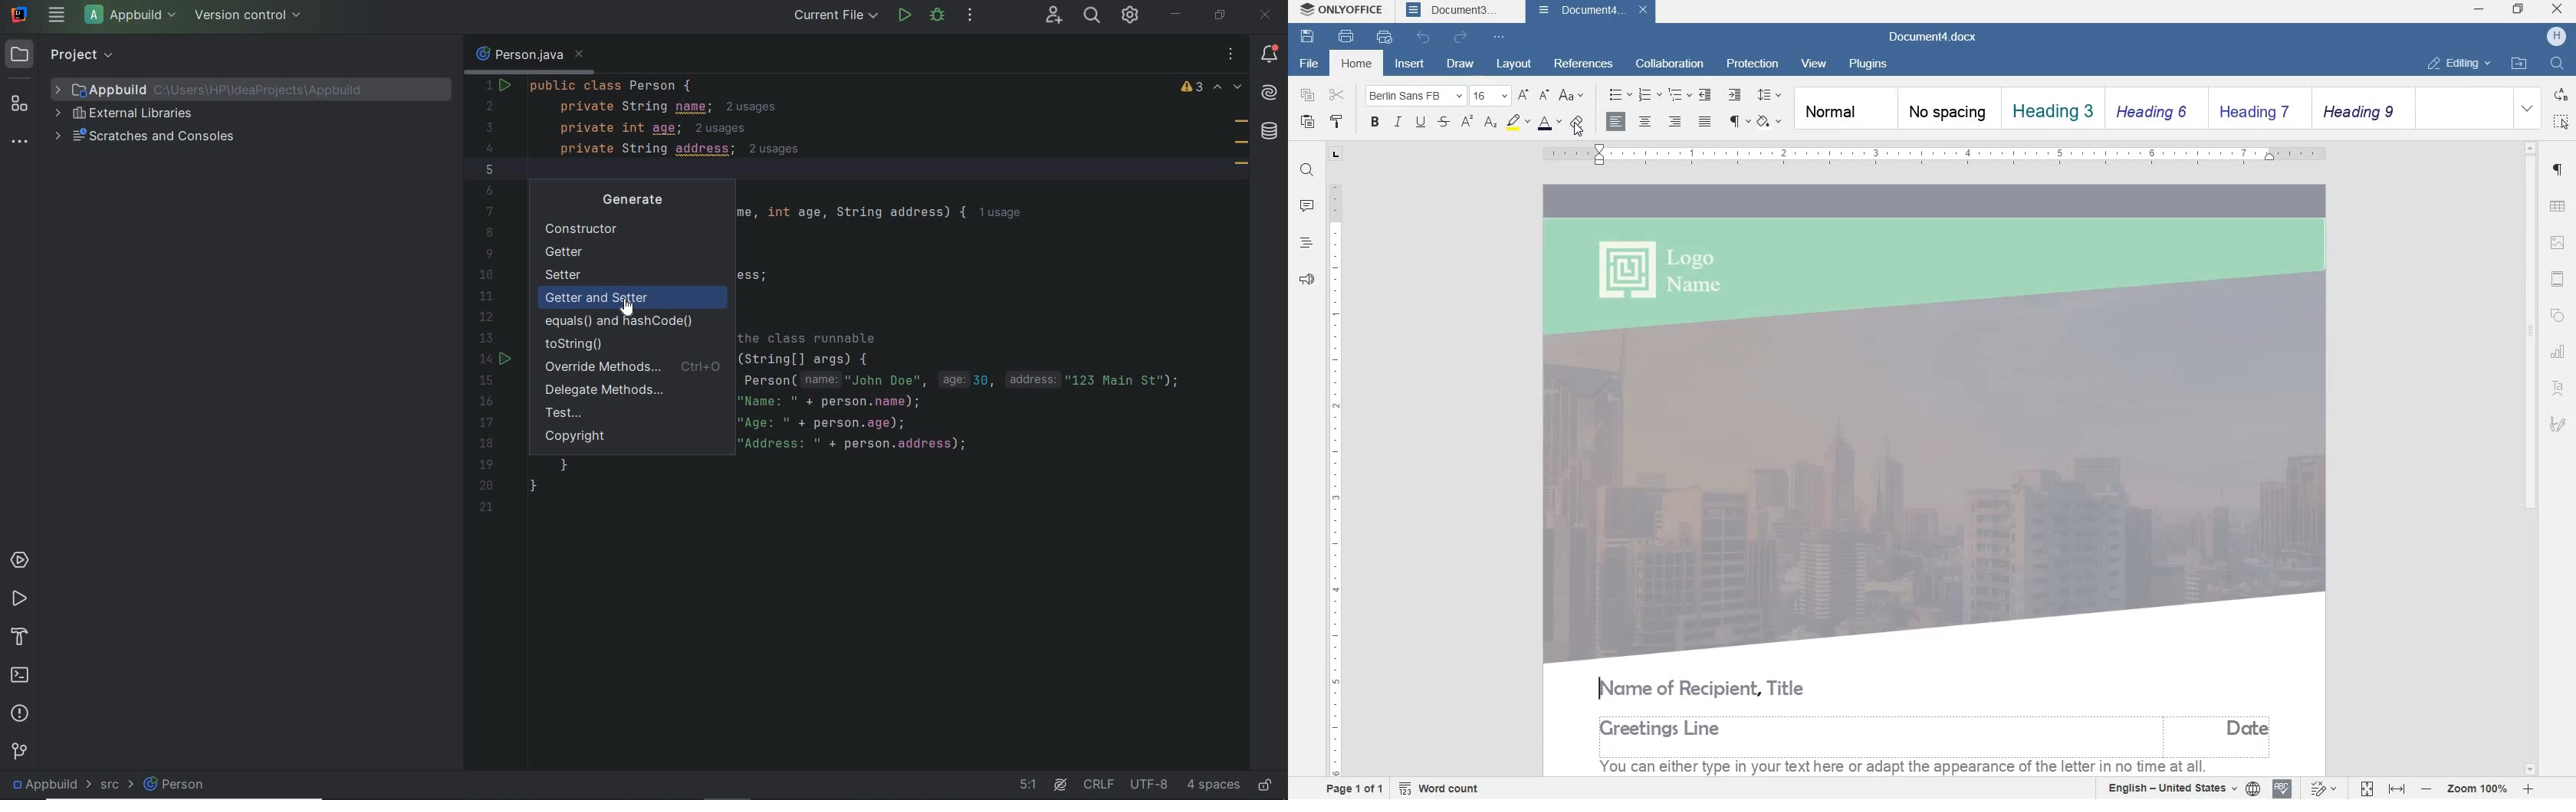  Describe the element at coordinates (1307, 95) in the screenshot. I see `copy` at that location.